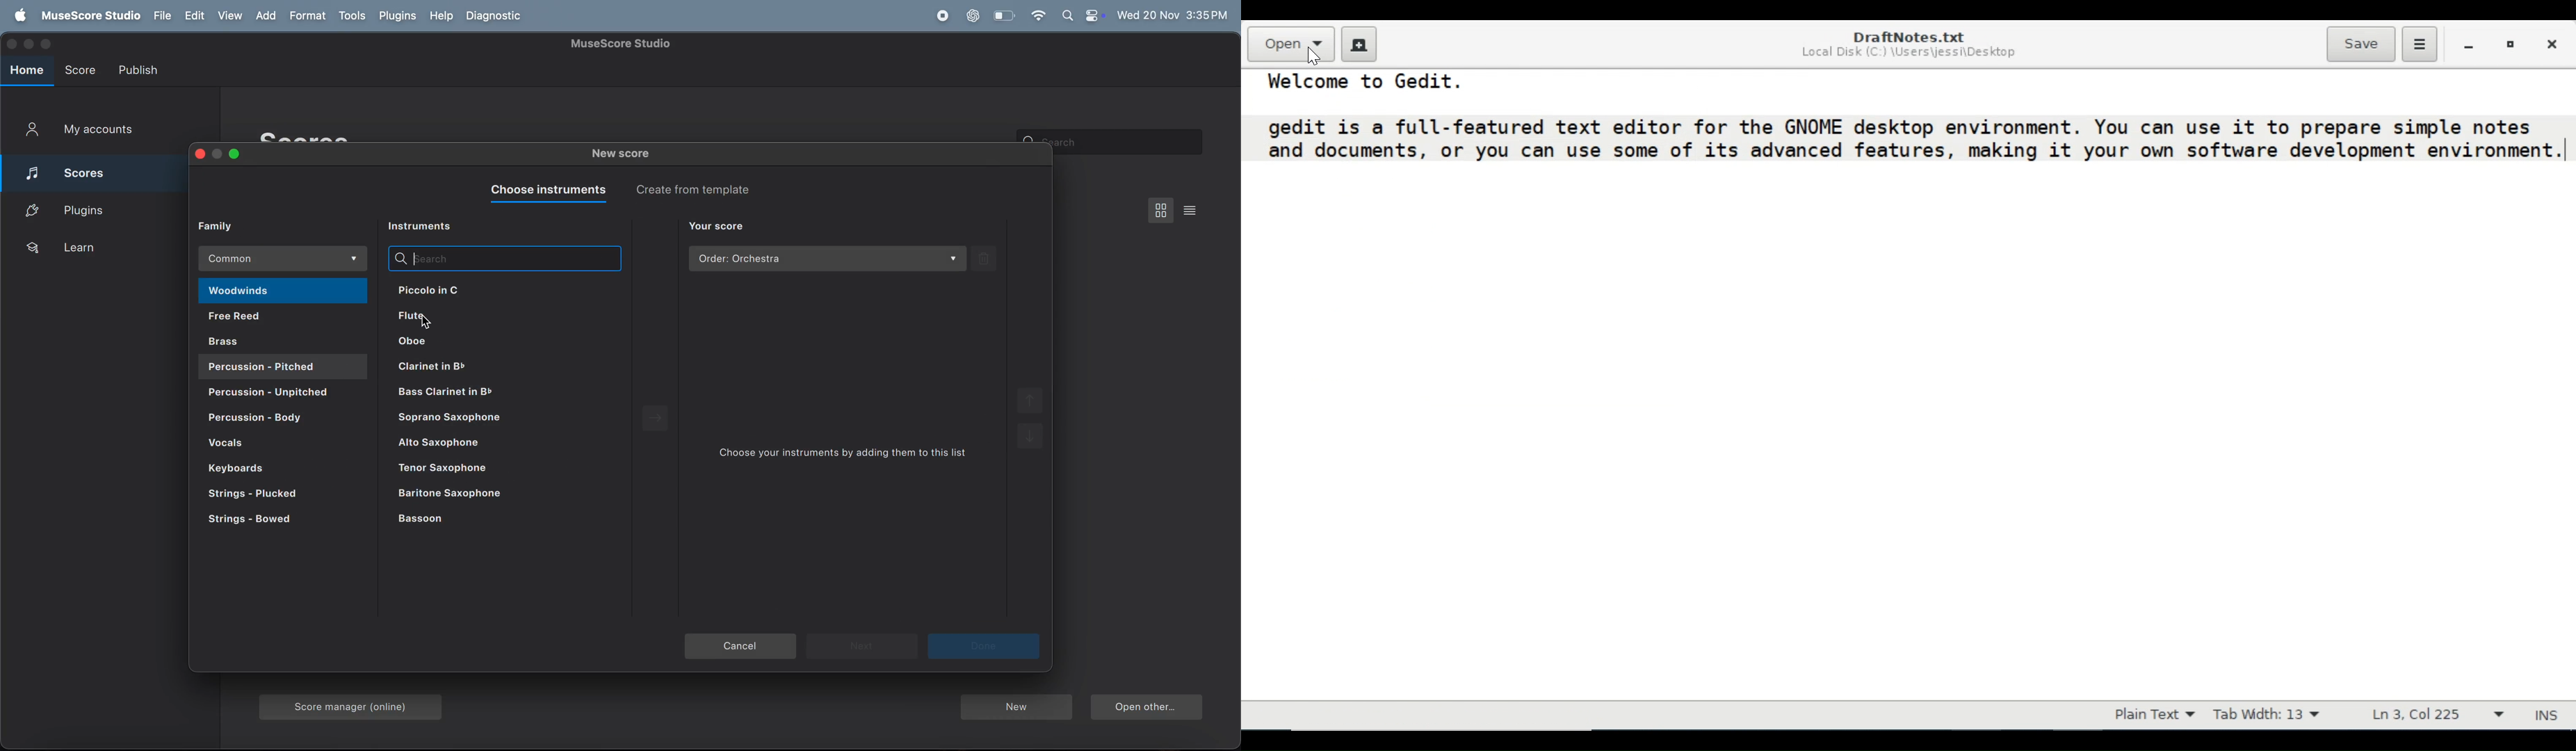 Image resolution: width=2576 pixels, height=756 pixels. What do you see at coordinates (1029, 401) in the screenshot?
I see `up` at bounding box center [1029, 401].